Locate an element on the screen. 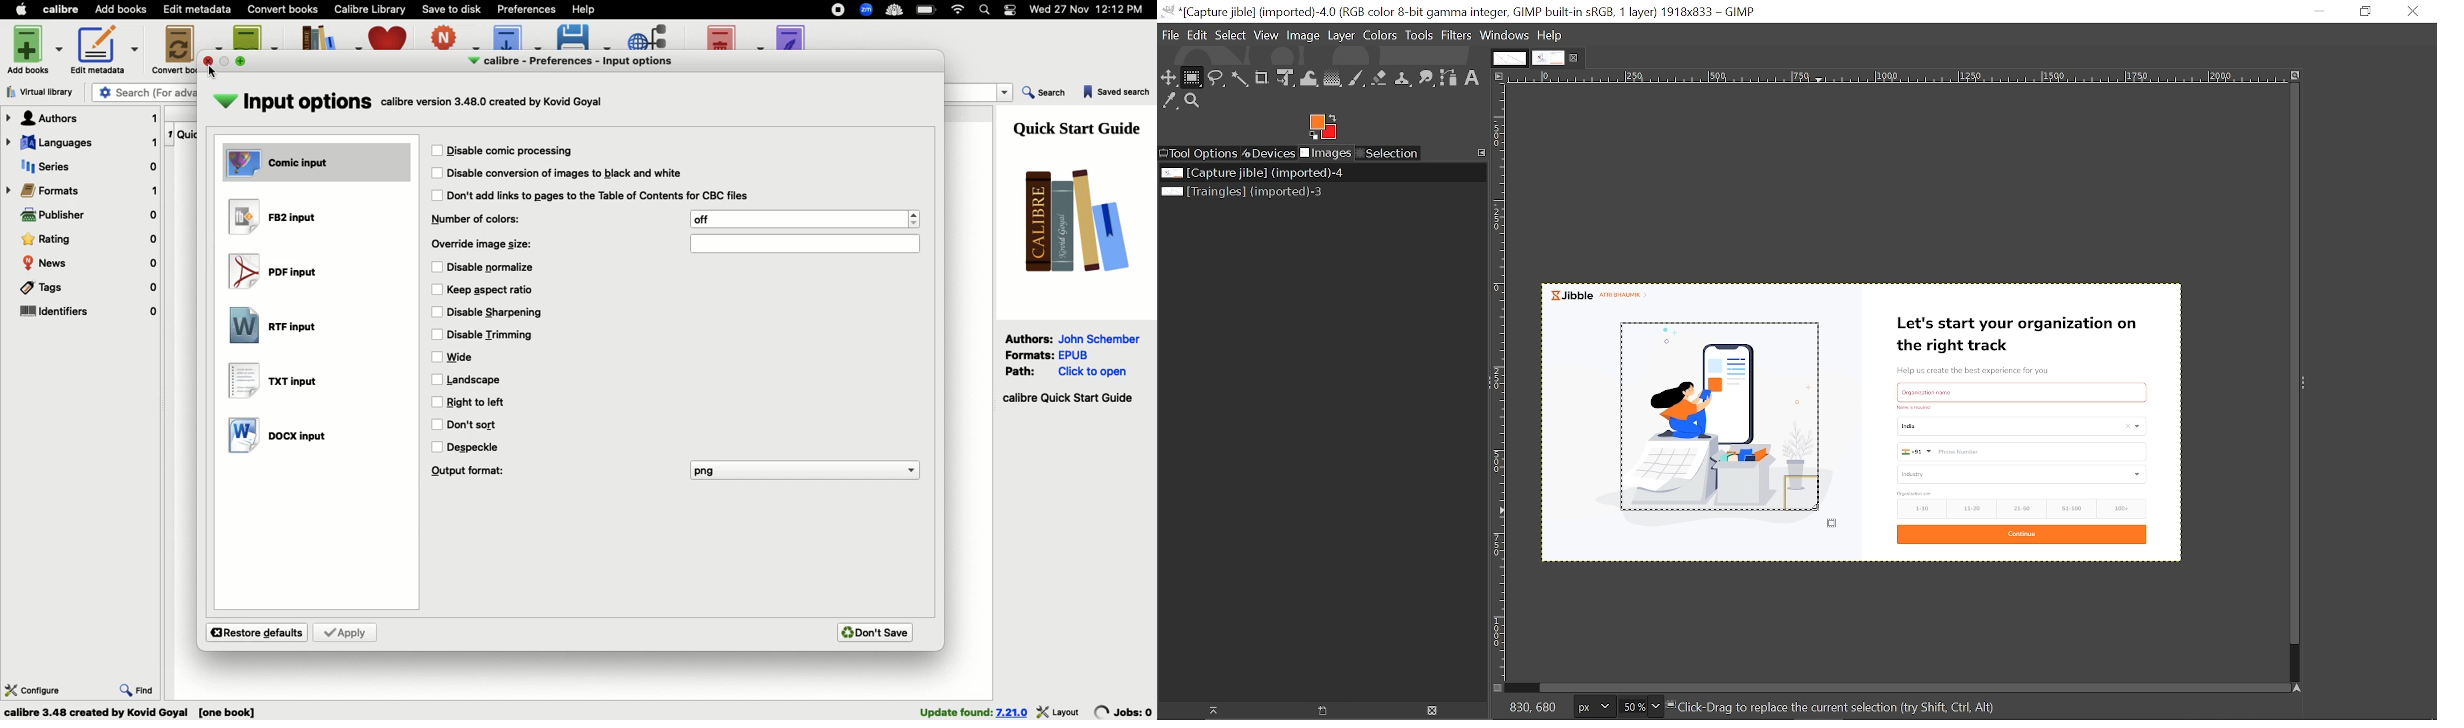 Image resolution: width=2464 pixels, height=728 pixels. Date is located at coordinates (1093, 10).